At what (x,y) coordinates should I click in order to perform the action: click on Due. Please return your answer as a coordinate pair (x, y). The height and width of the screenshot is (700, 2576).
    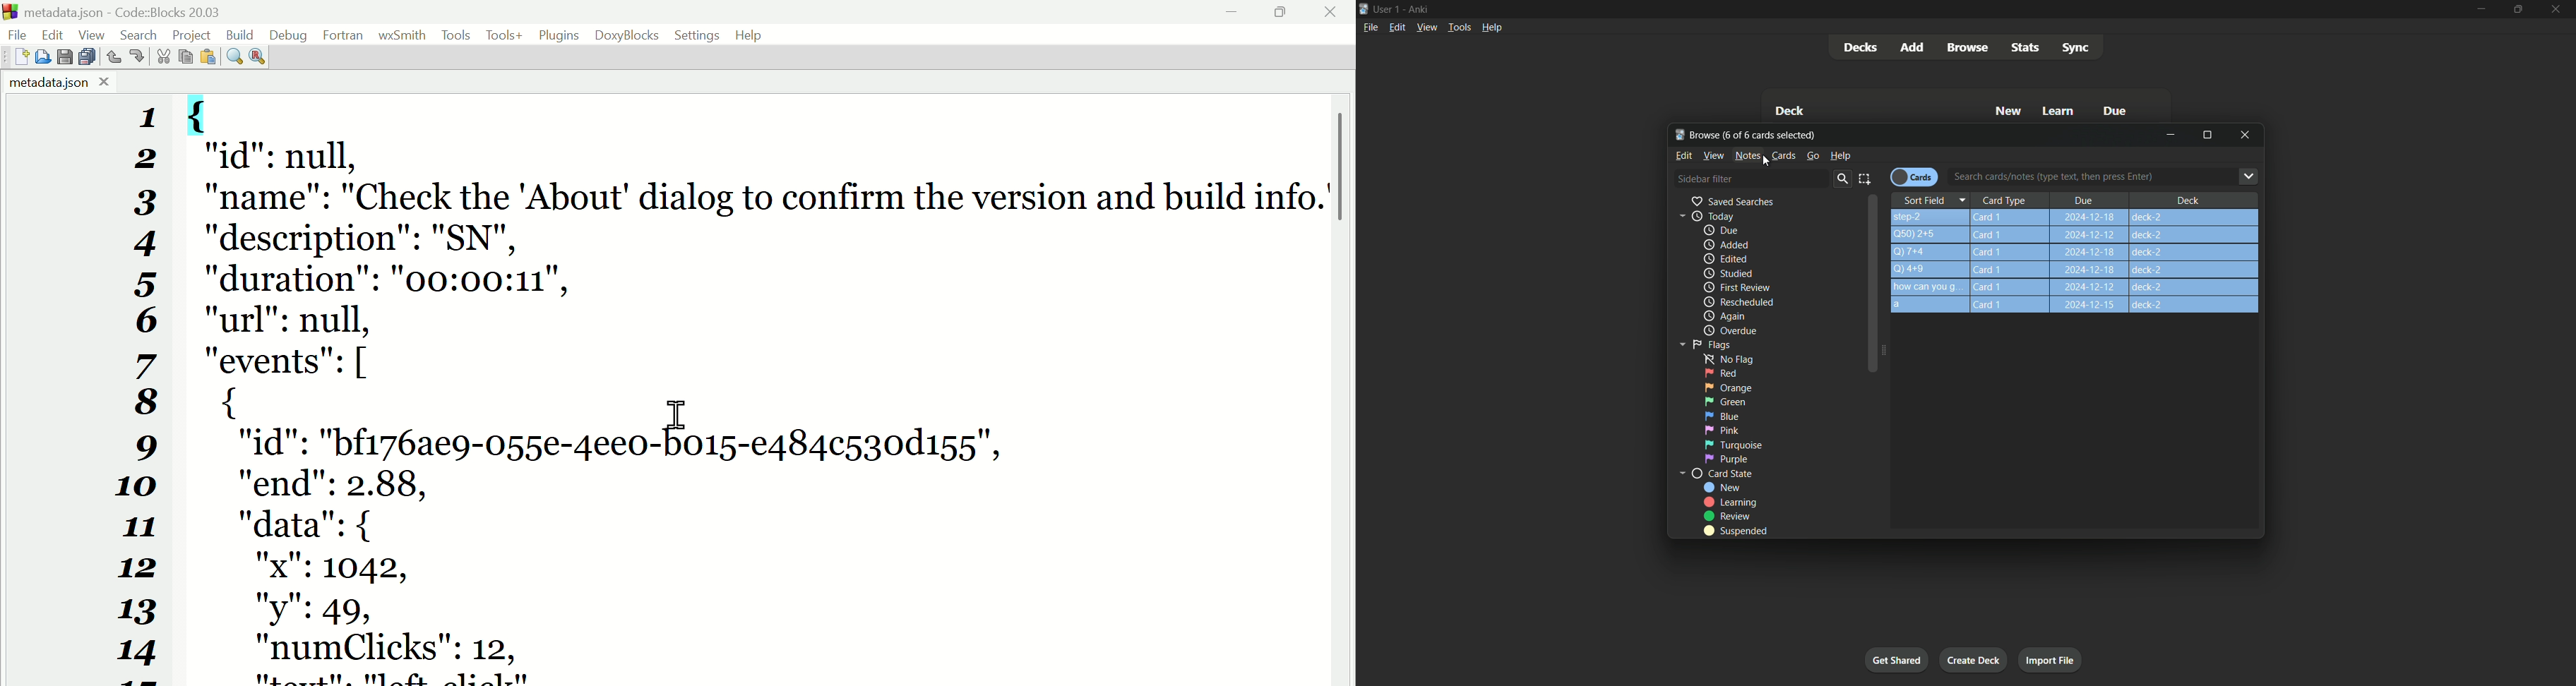
    Looking at the image, I should click on (2083, 199).